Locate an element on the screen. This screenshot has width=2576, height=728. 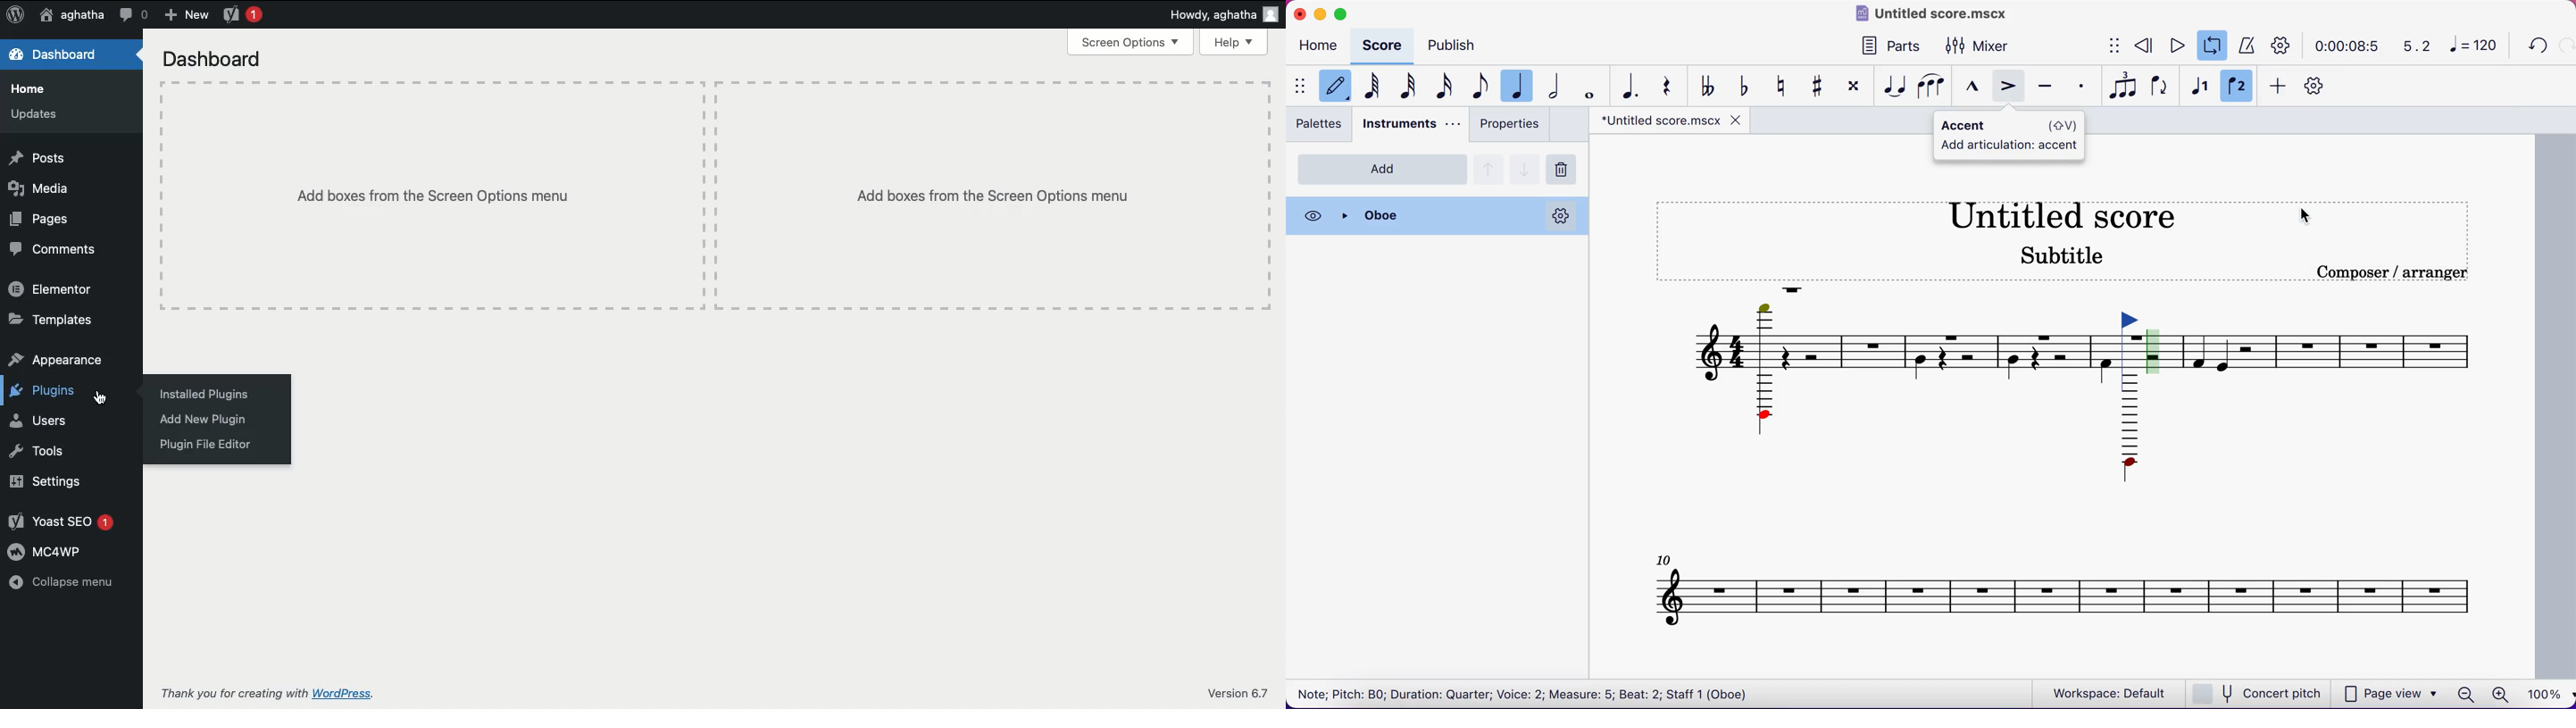
staccato is located at coordinates (2084, 86).